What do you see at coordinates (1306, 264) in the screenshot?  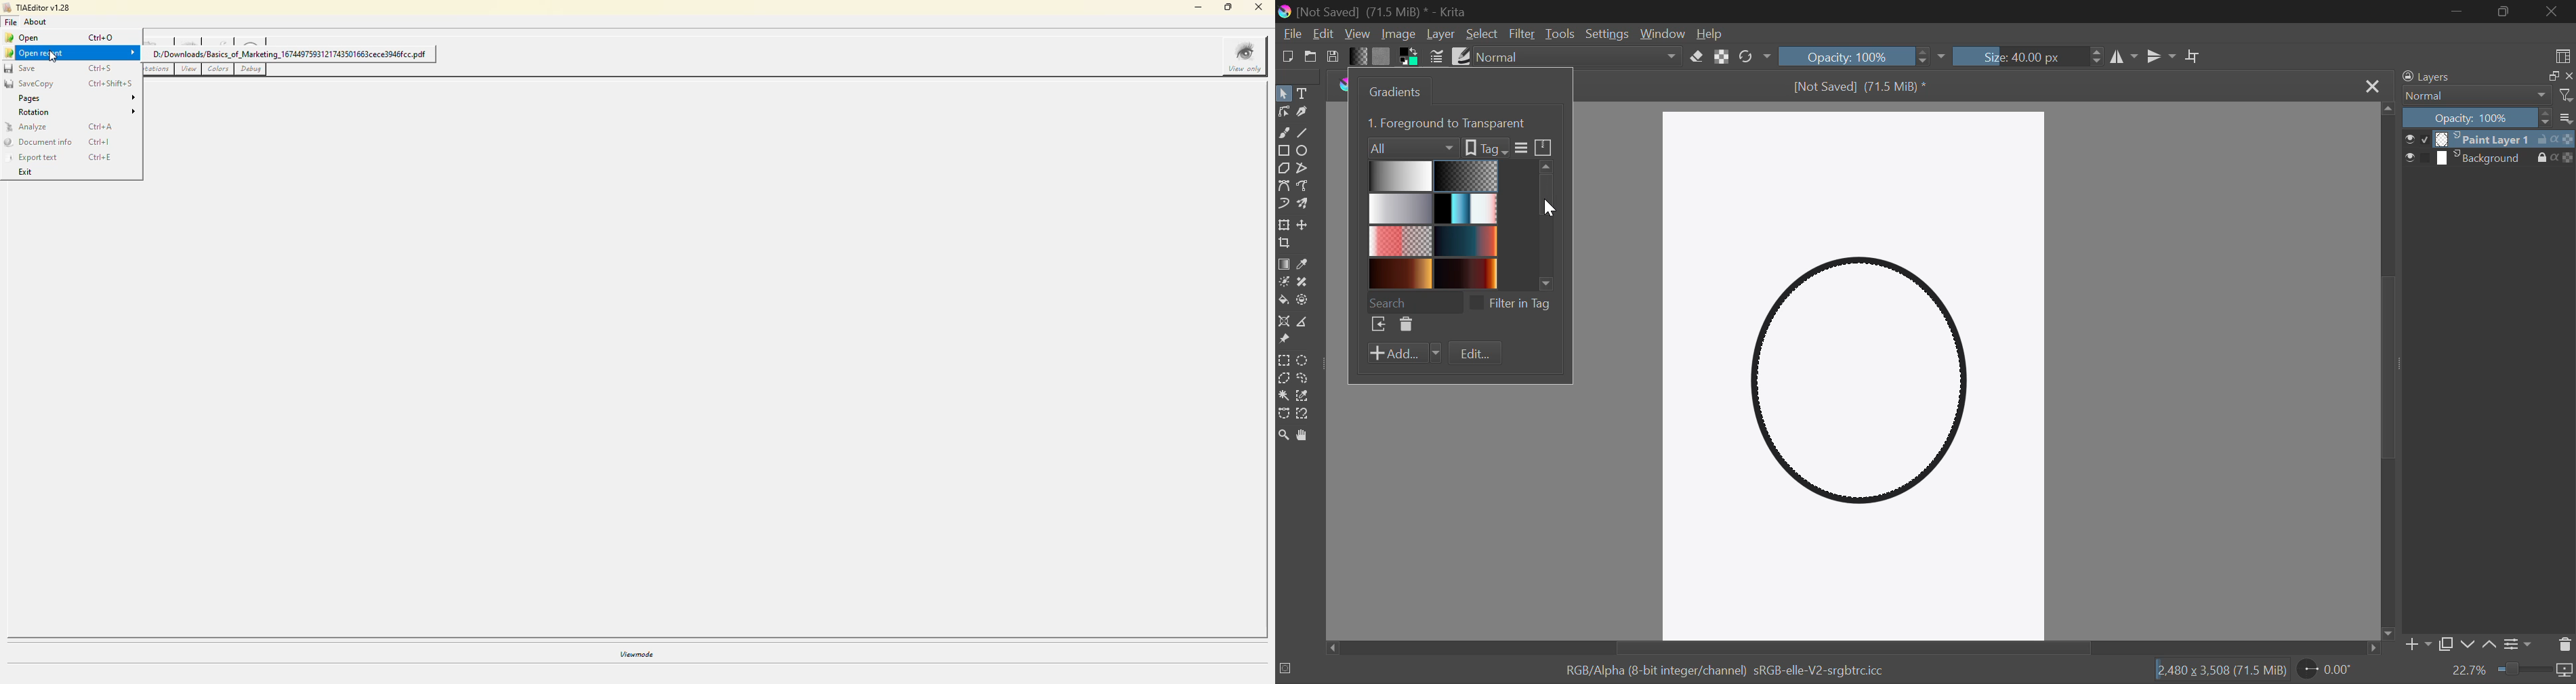 I see `Eyedropper` at bounding box center [1306, 264].